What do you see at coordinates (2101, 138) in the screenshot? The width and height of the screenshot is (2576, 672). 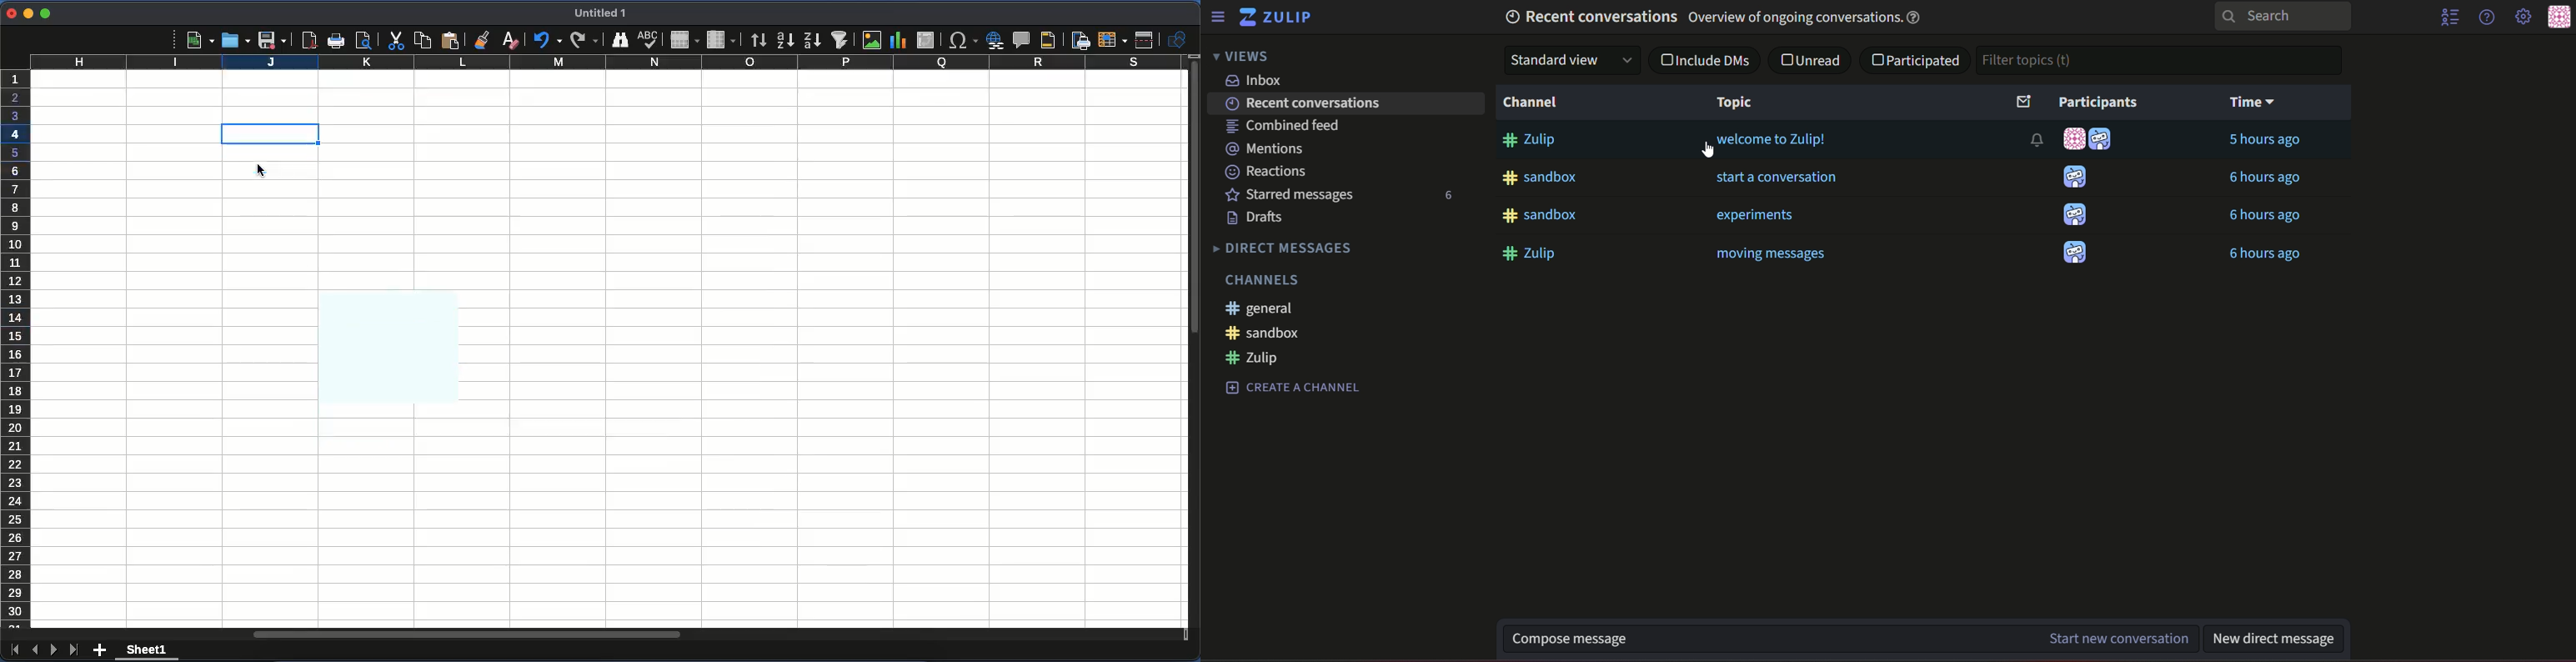 I see `icon` at bounding box center [2101, 138].